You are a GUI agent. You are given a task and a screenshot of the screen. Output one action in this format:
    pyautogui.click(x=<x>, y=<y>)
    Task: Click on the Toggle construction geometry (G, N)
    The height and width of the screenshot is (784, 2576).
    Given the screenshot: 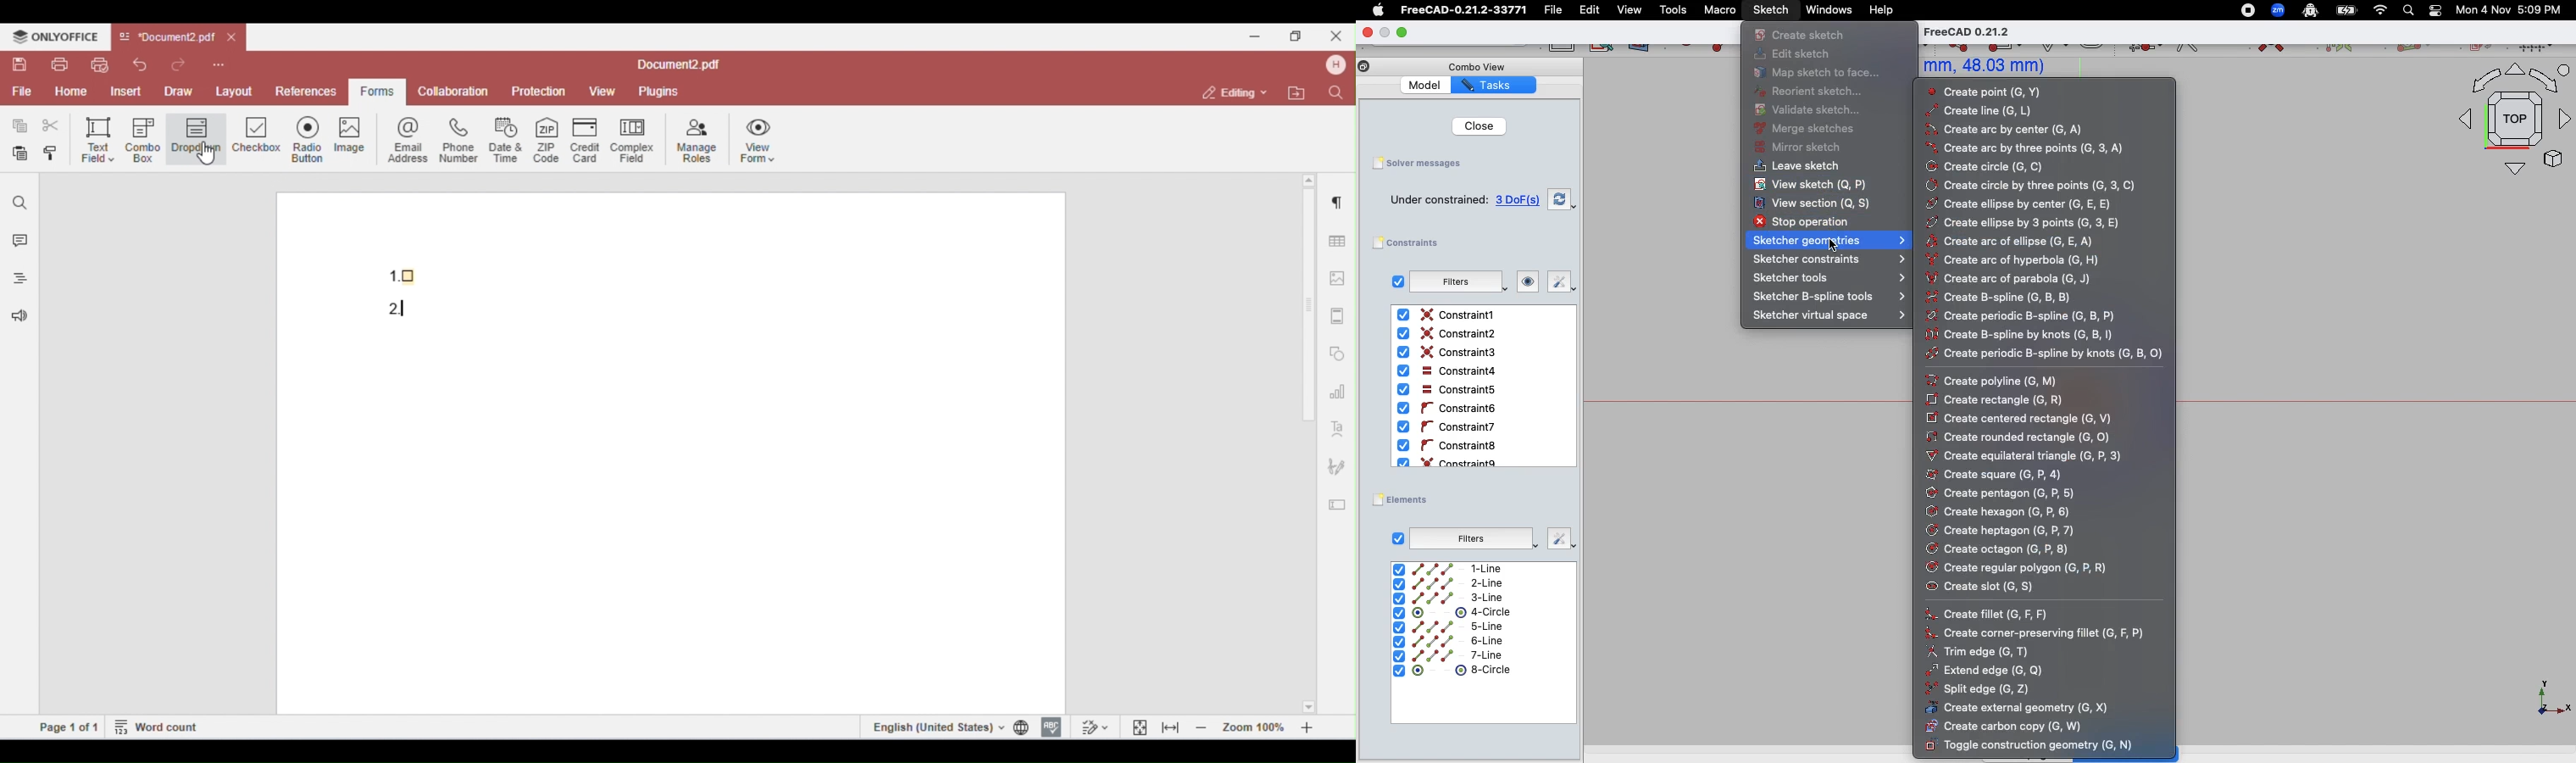 What is the action you would take?
    pyautogui.click(x=2033, y=745)
    